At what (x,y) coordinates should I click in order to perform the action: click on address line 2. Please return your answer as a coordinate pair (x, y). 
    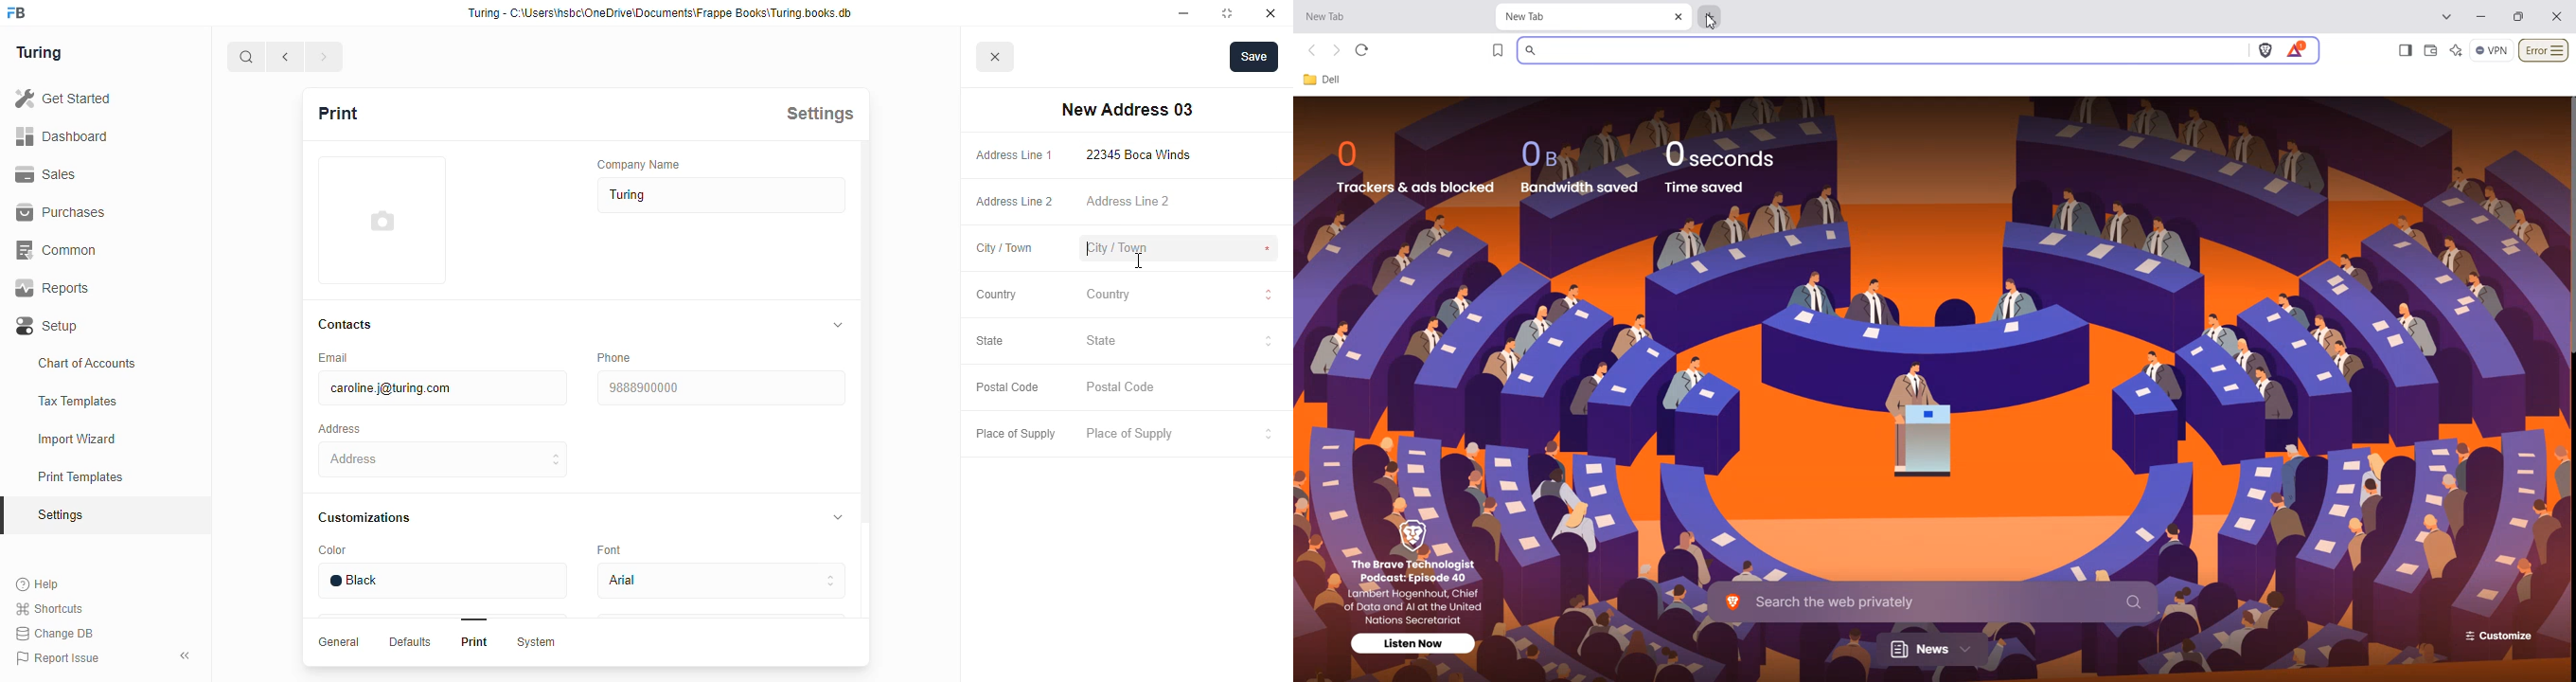
    Looking at the image, I should click on (1015, 202).